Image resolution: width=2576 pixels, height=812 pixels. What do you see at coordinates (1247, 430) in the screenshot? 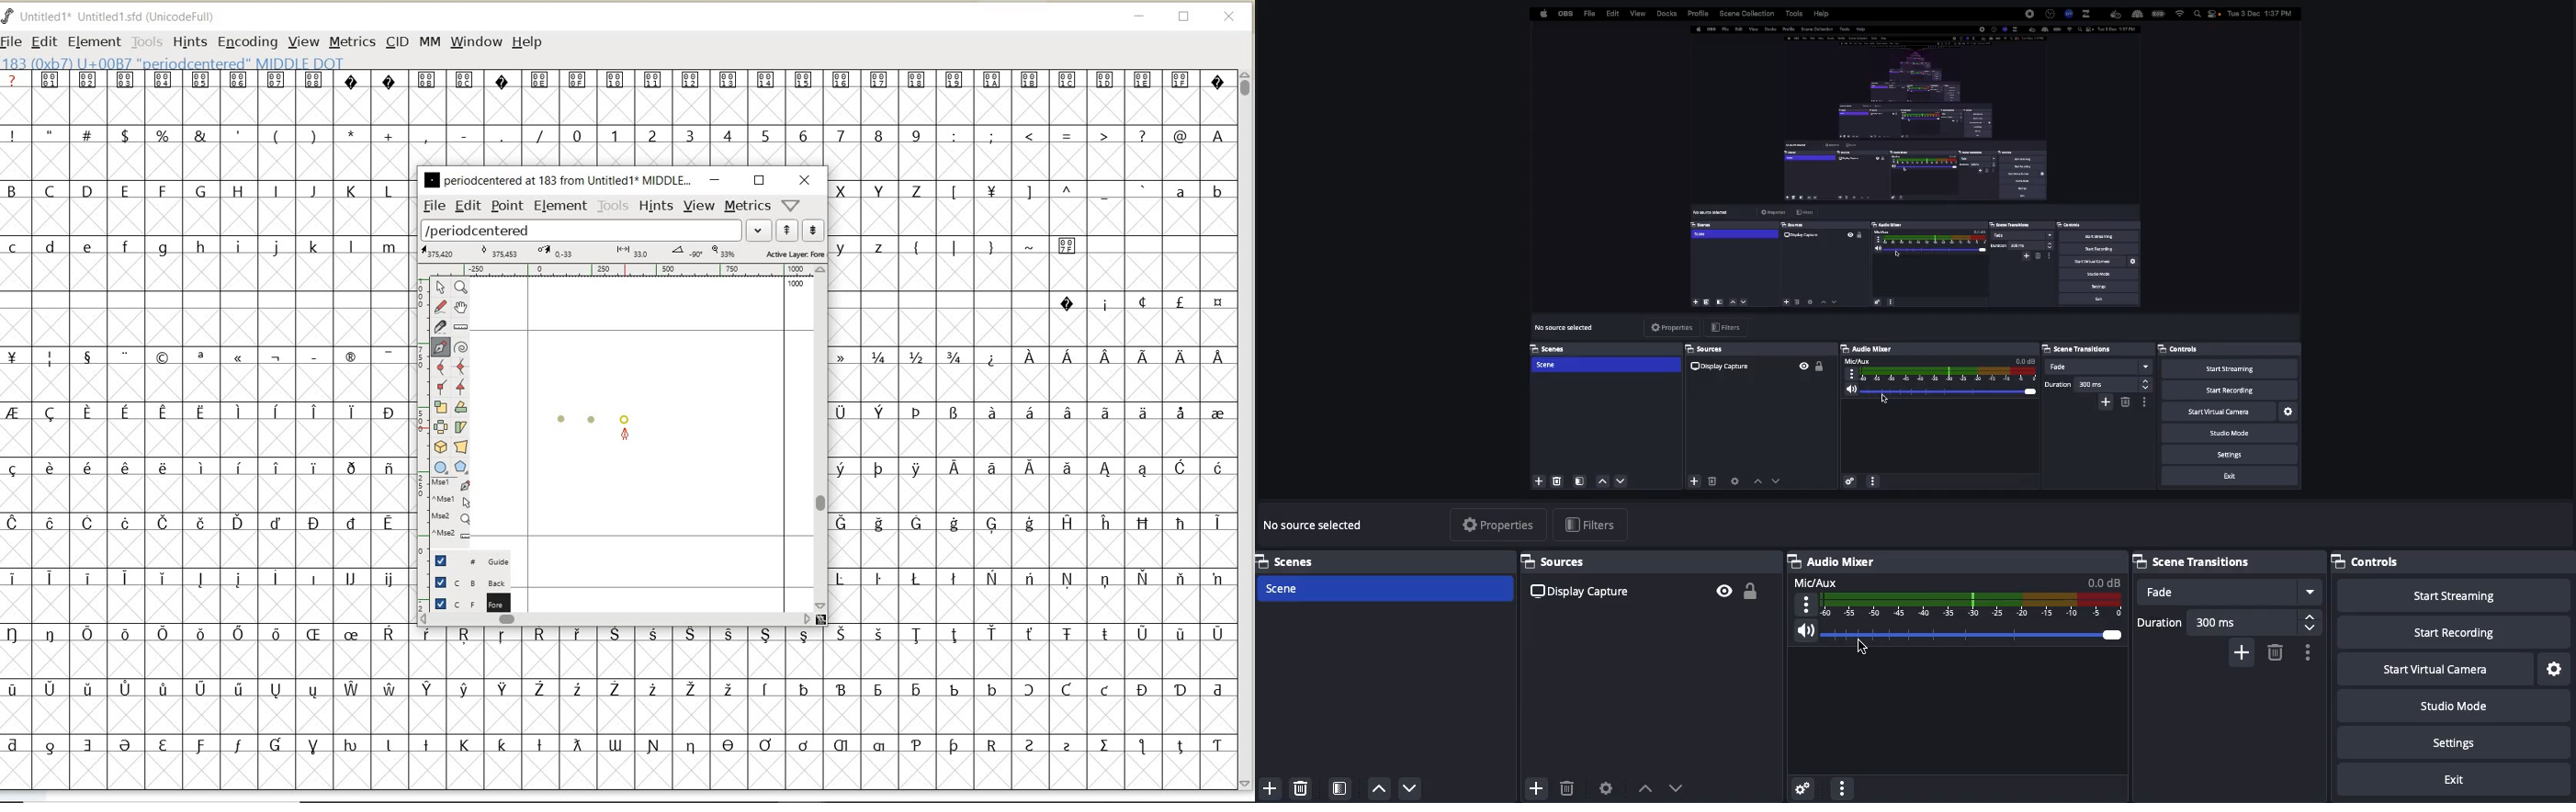
I see `SCROLLBAR` at bounding box center [1247, 430].